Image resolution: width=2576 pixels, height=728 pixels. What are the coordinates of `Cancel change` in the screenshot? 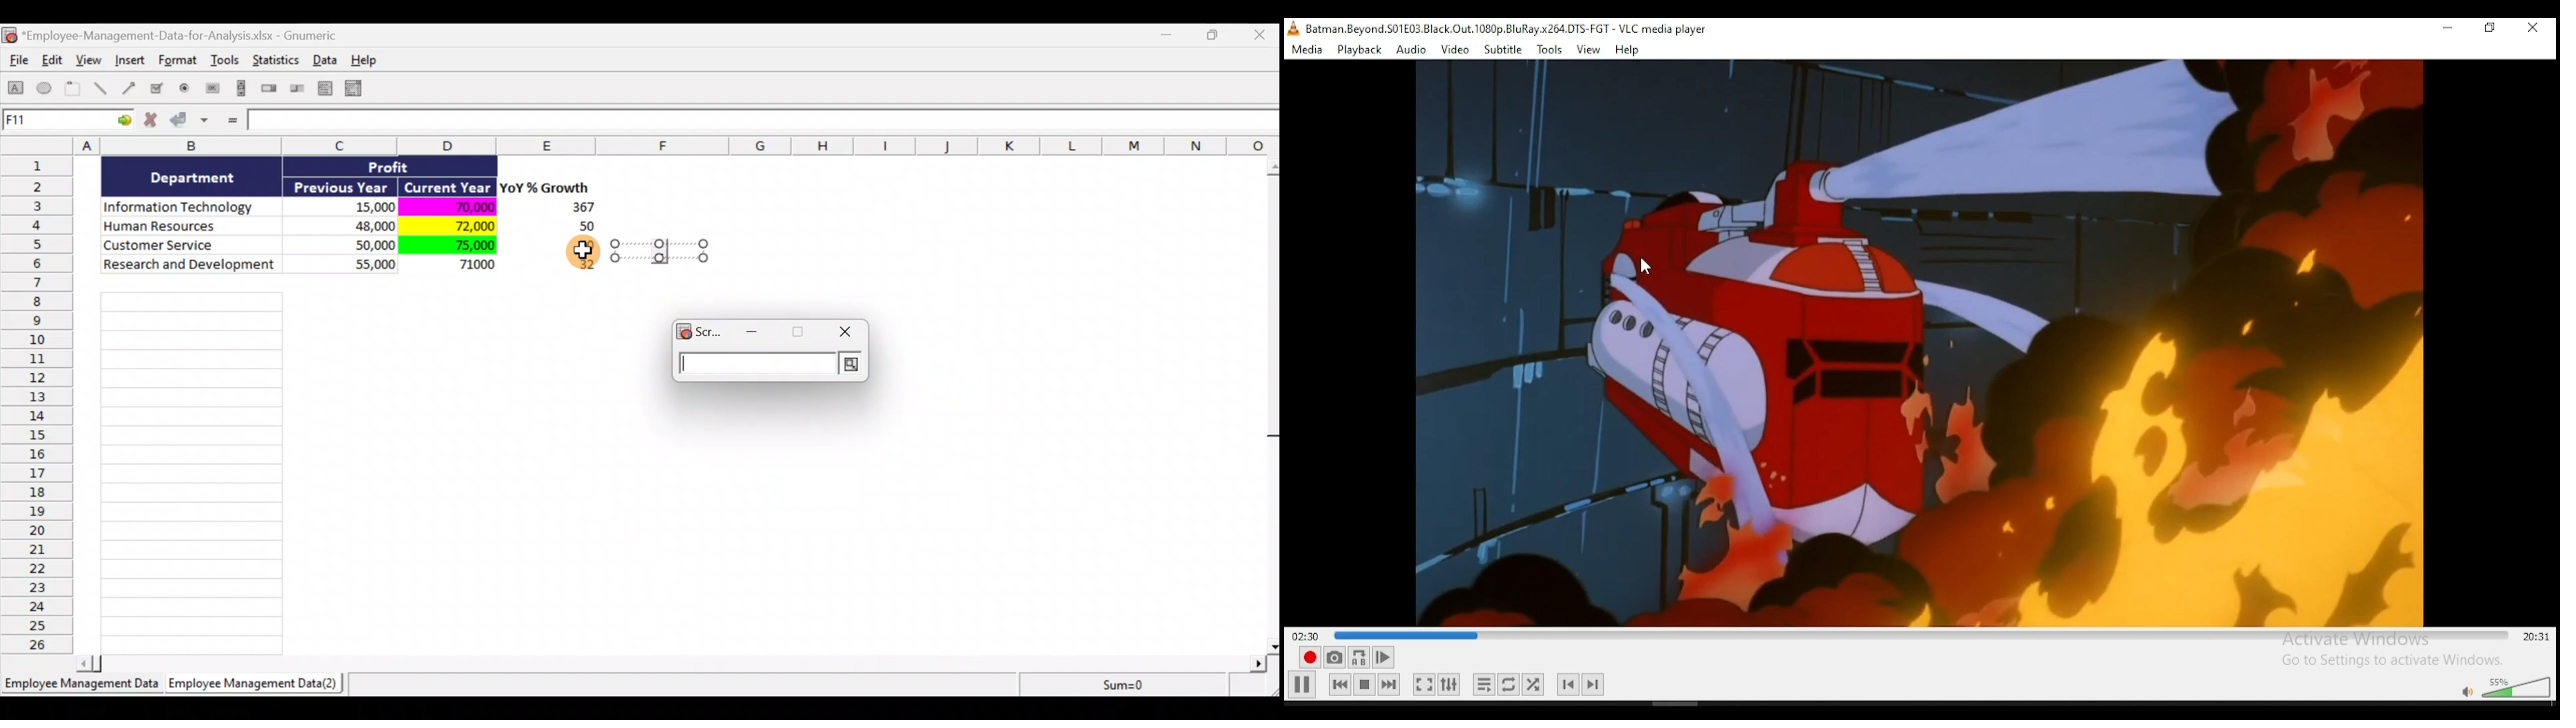 It's located at (155, 123).